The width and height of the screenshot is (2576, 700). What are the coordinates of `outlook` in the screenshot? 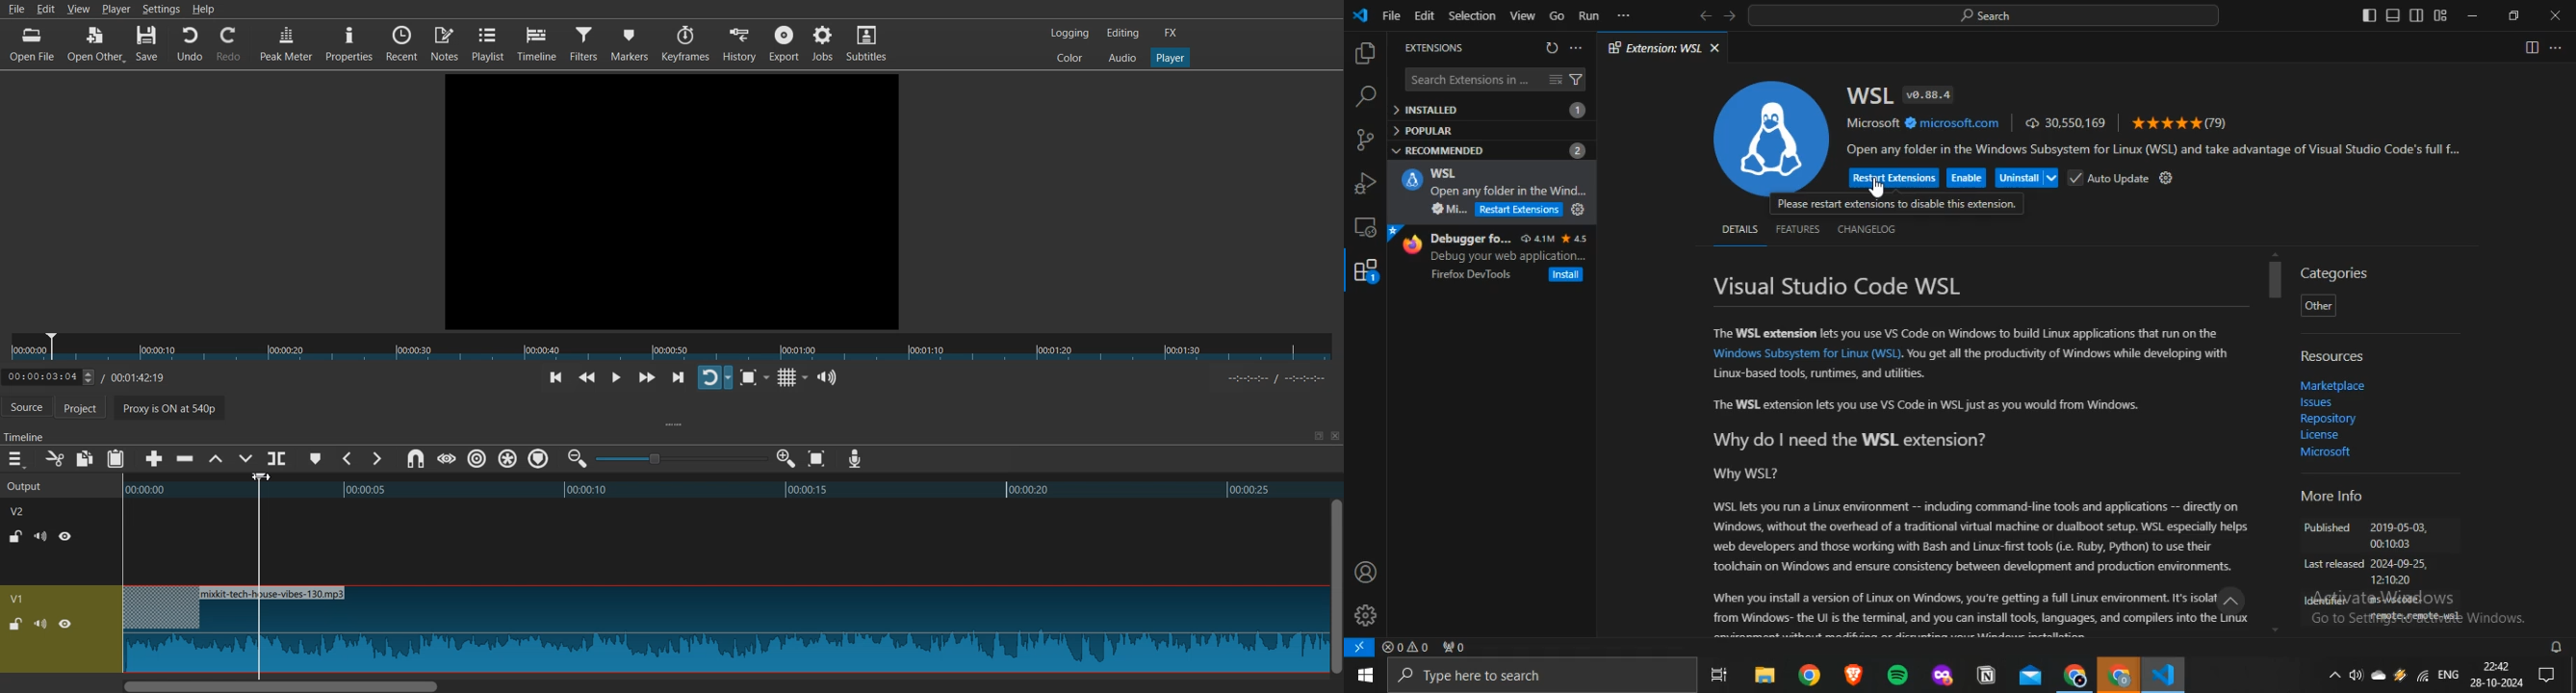 It's located at (2032, 675).